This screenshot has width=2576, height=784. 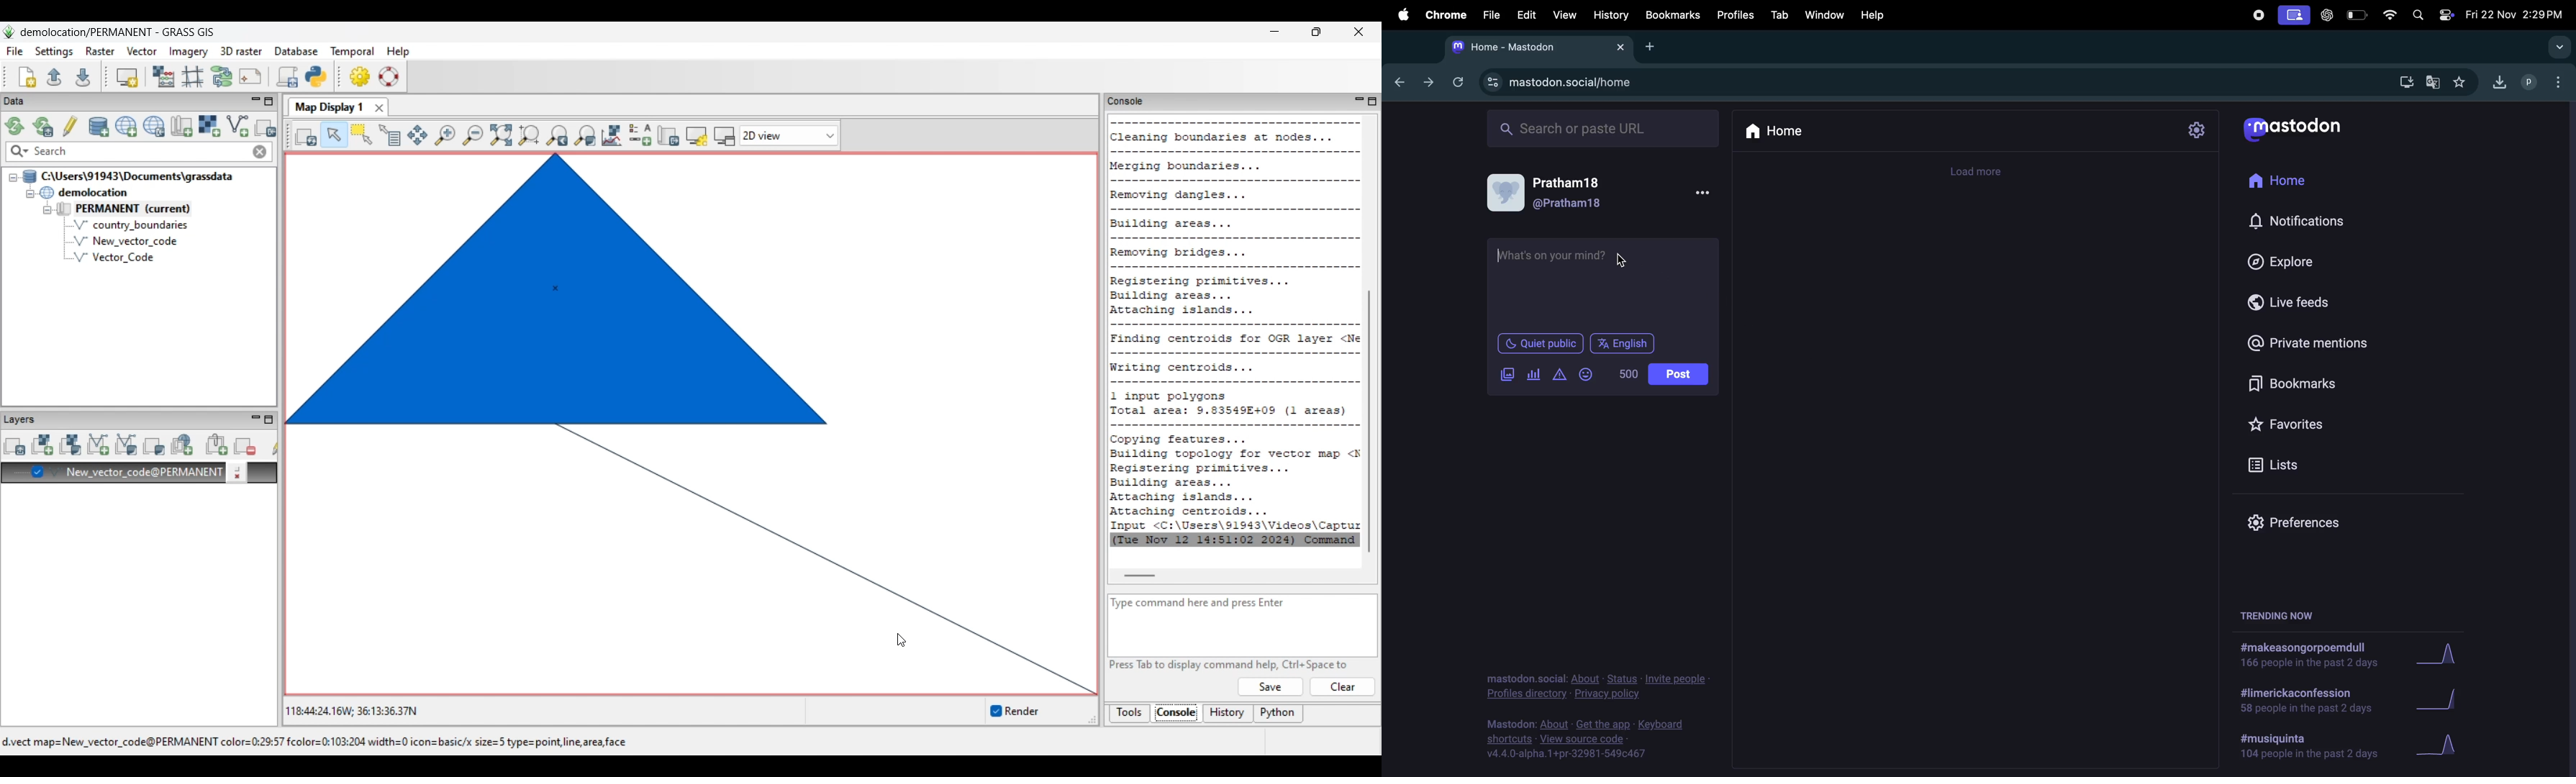 What do you see at coordinates (1983, 171) in the screenshot?
I see `time line` at bounding box center [1983, 171].